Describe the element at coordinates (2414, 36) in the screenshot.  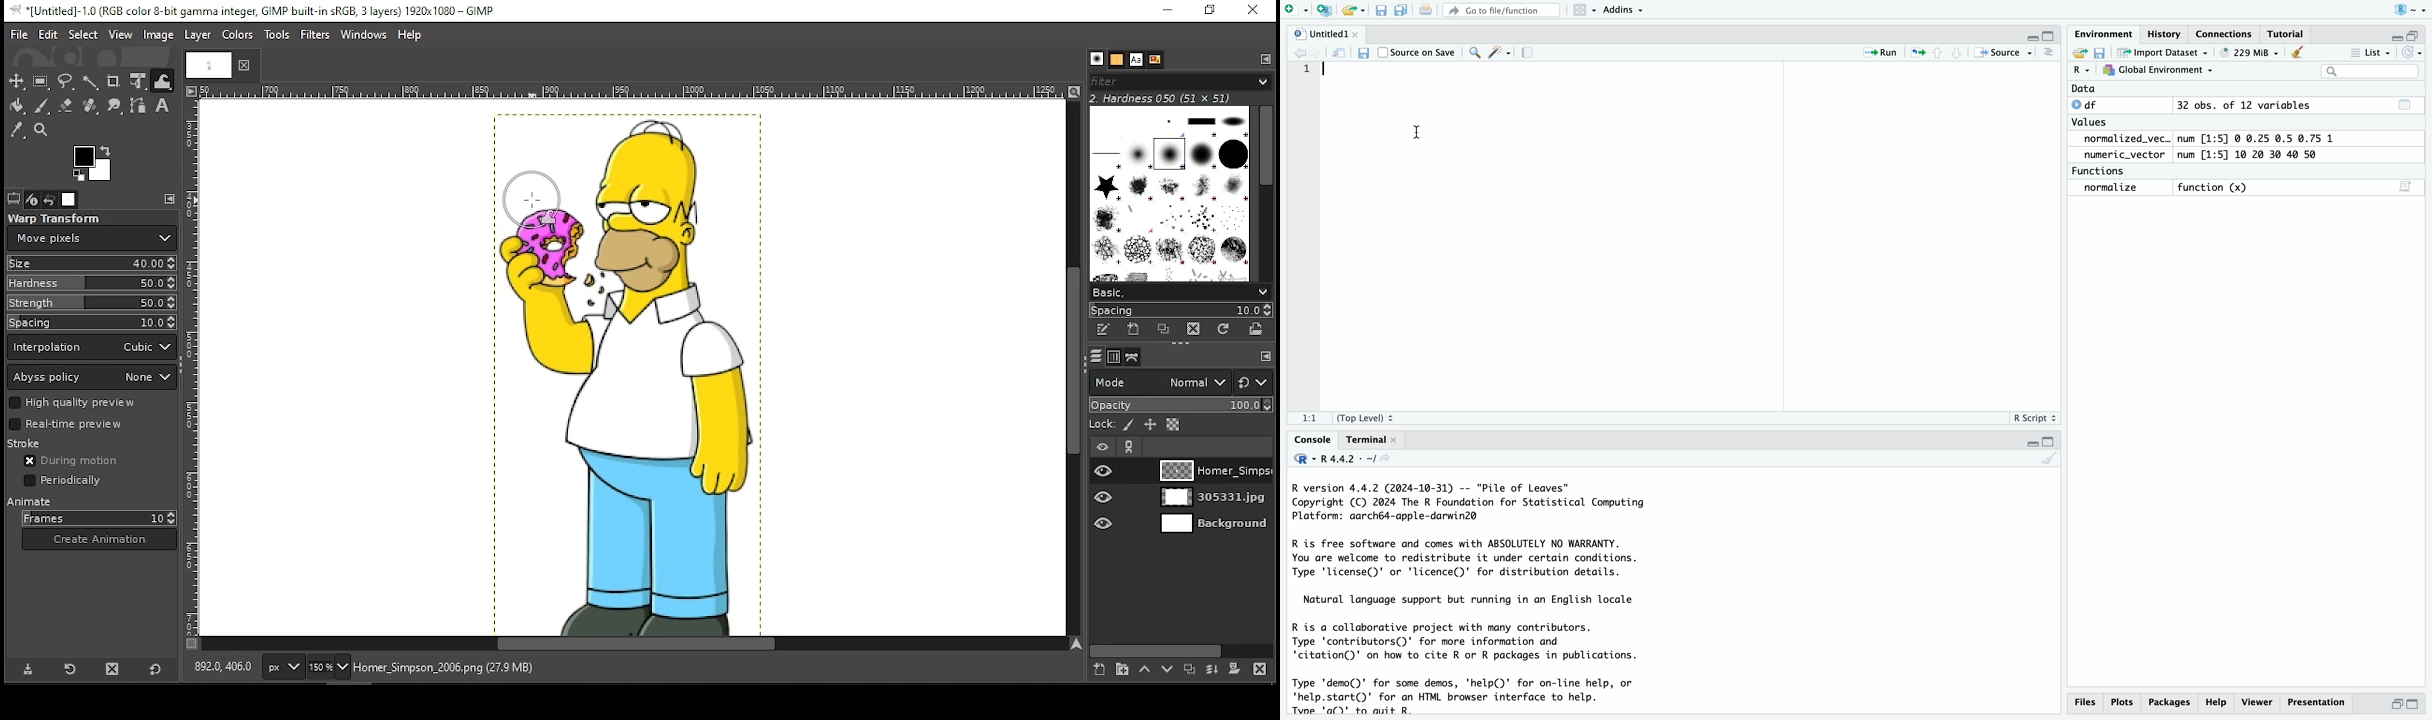
I see `maximize` at that location.